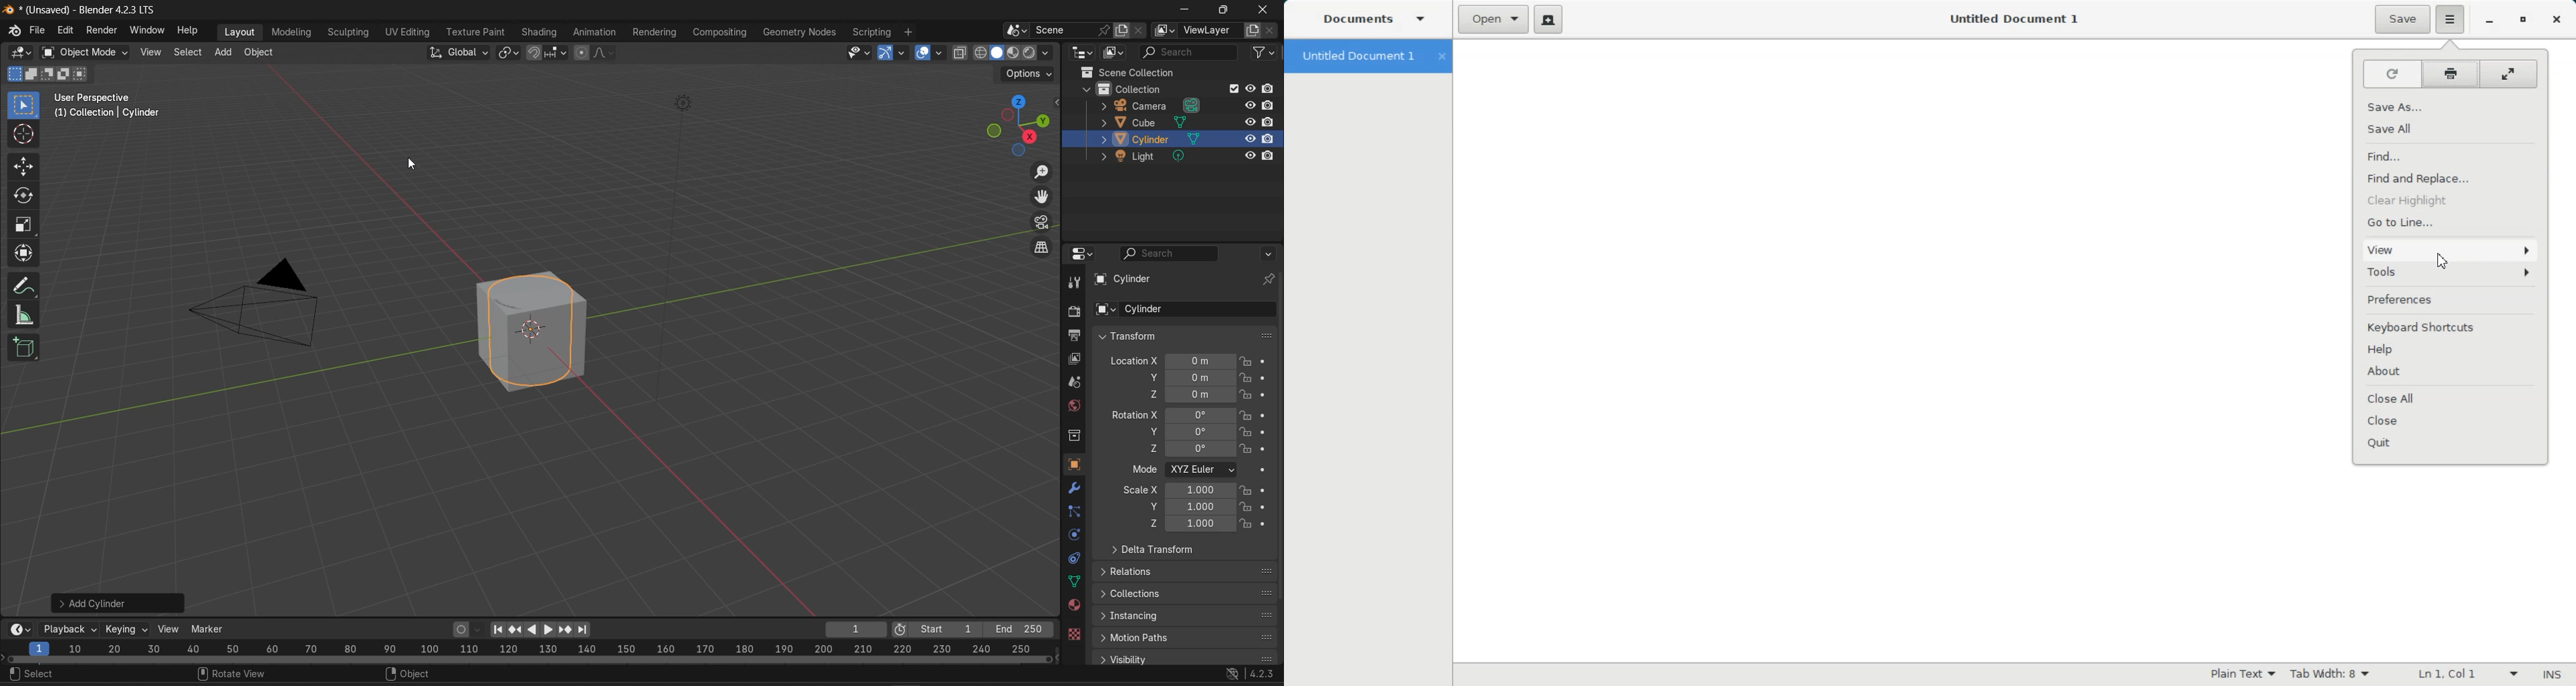  What do you see at coordinates (1266, 490) in the screenshot?
I see `animate property` at bounding box center [1266, 490].